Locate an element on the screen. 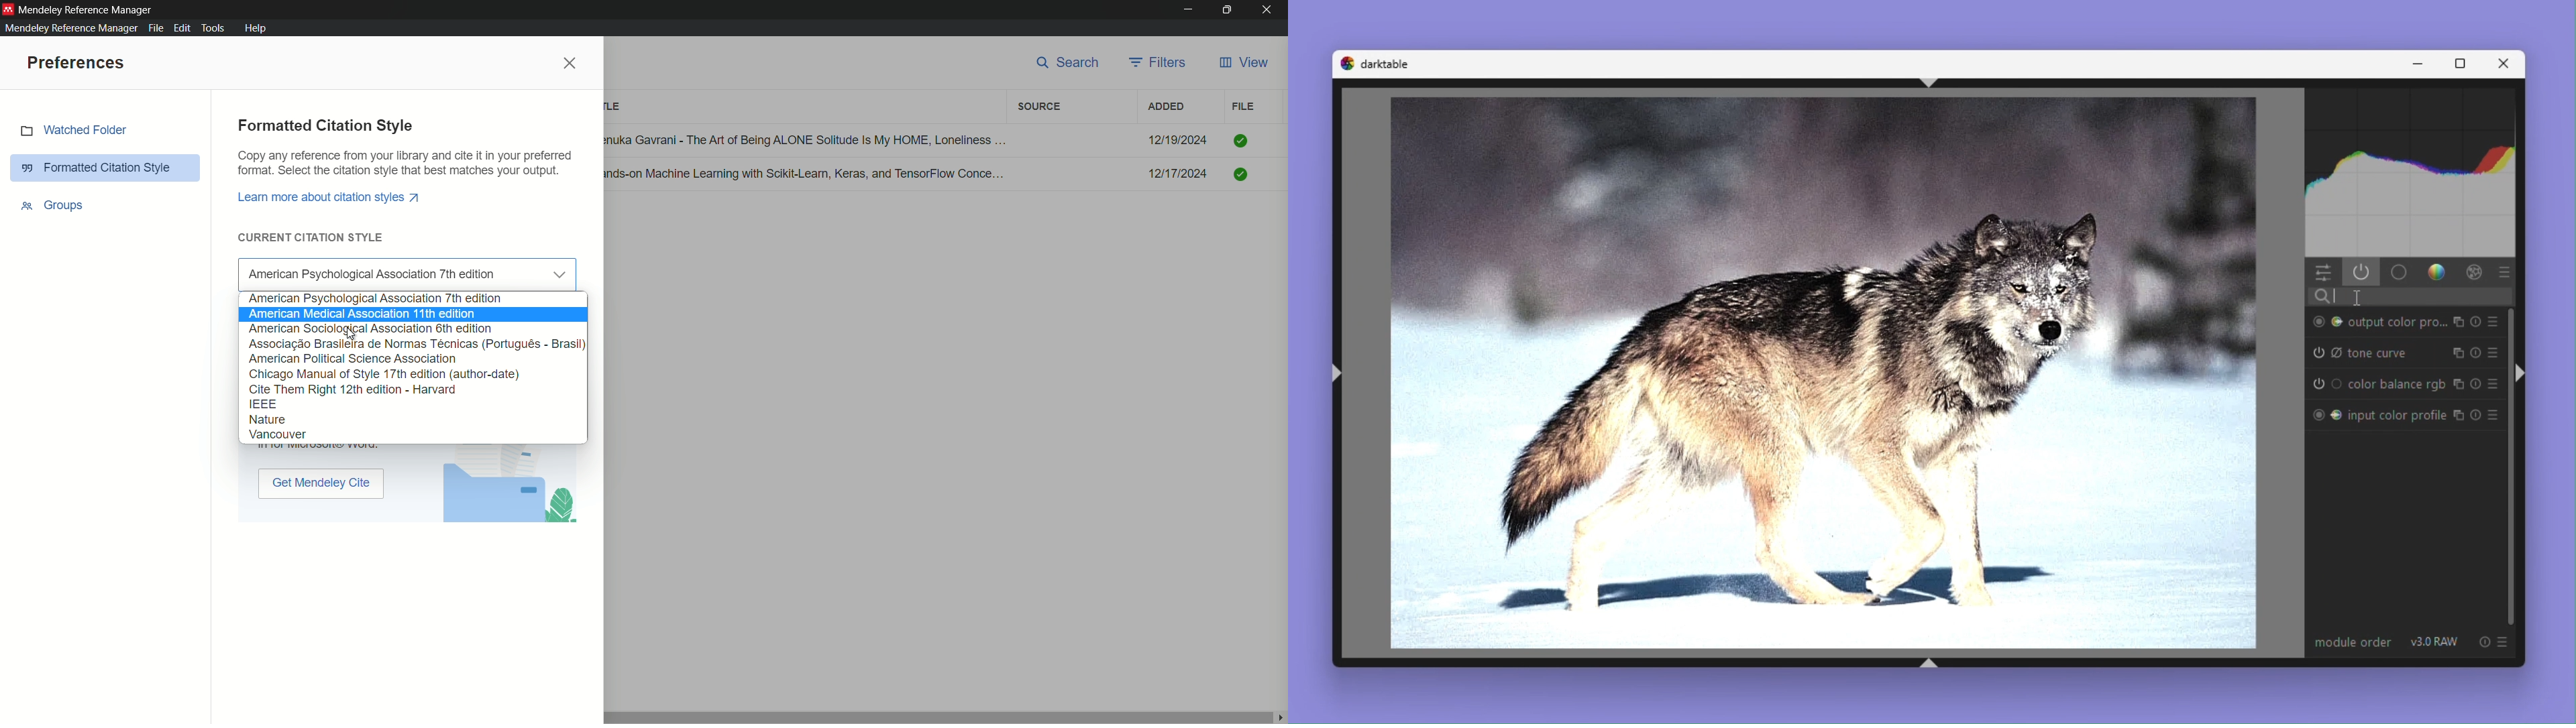 The image size is (2576, 728). Preset is located at coordinates (2496, 383).